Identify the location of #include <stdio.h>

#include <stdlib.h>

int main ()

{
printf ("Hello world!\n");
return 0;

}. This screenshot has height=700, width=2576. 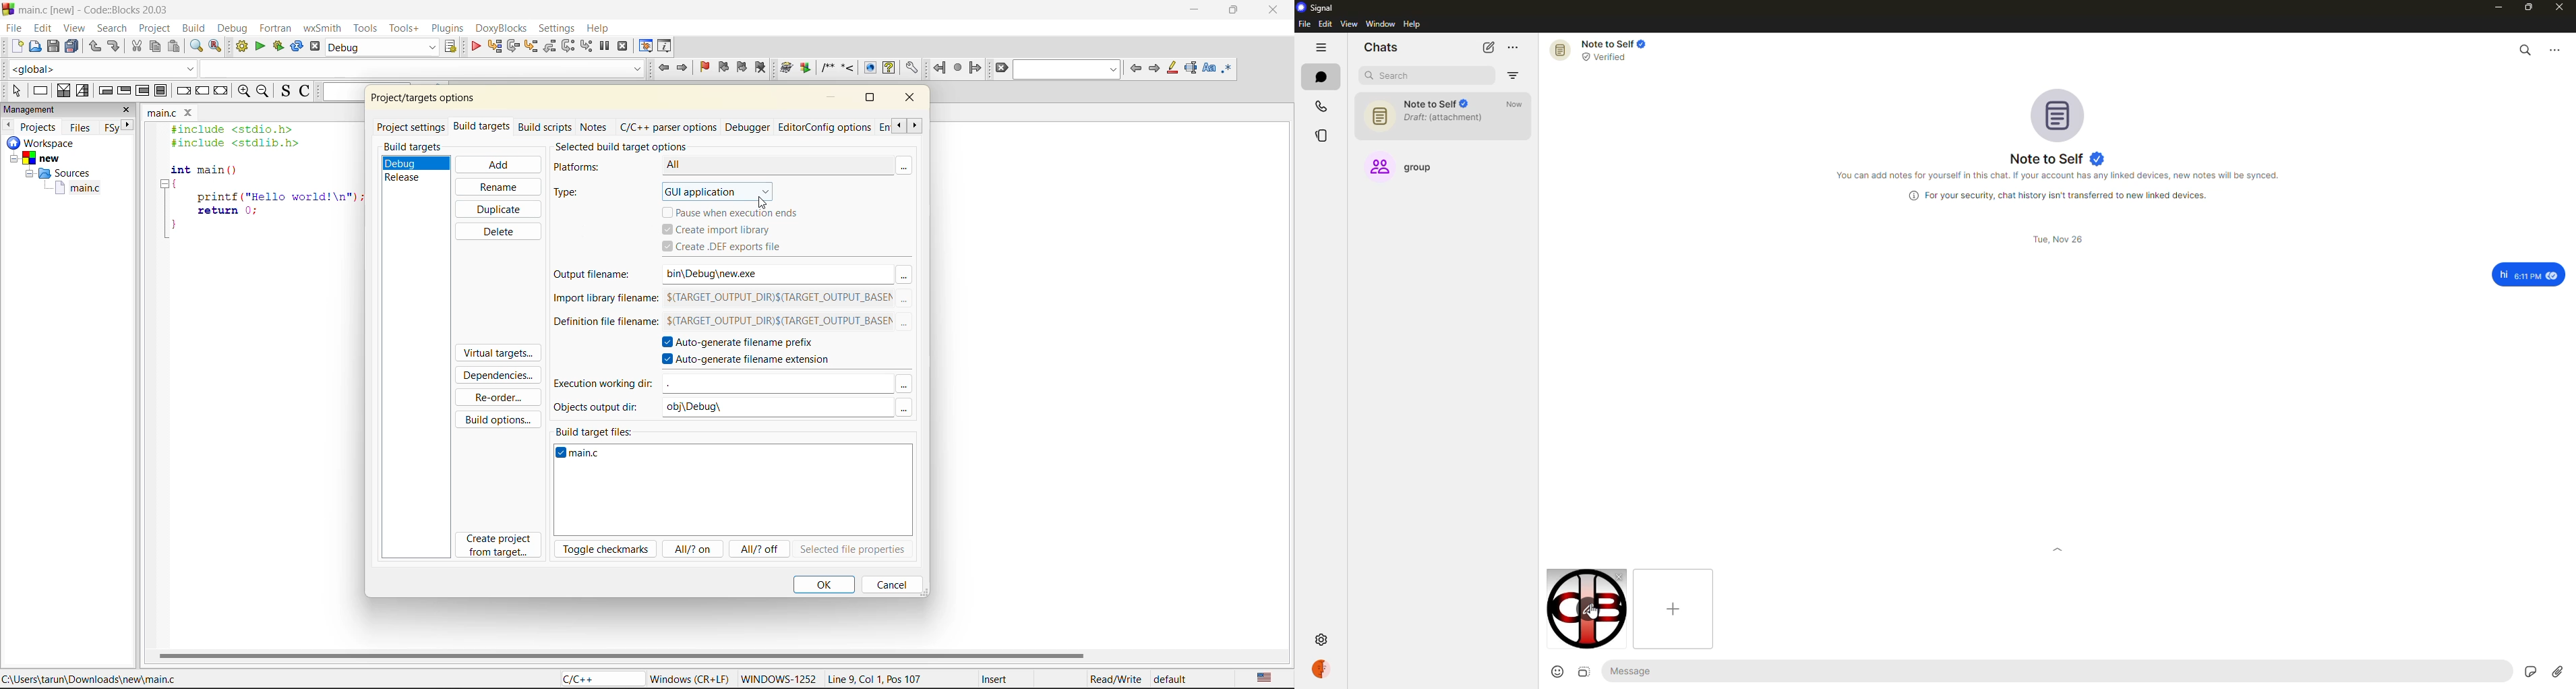
(261, 184).